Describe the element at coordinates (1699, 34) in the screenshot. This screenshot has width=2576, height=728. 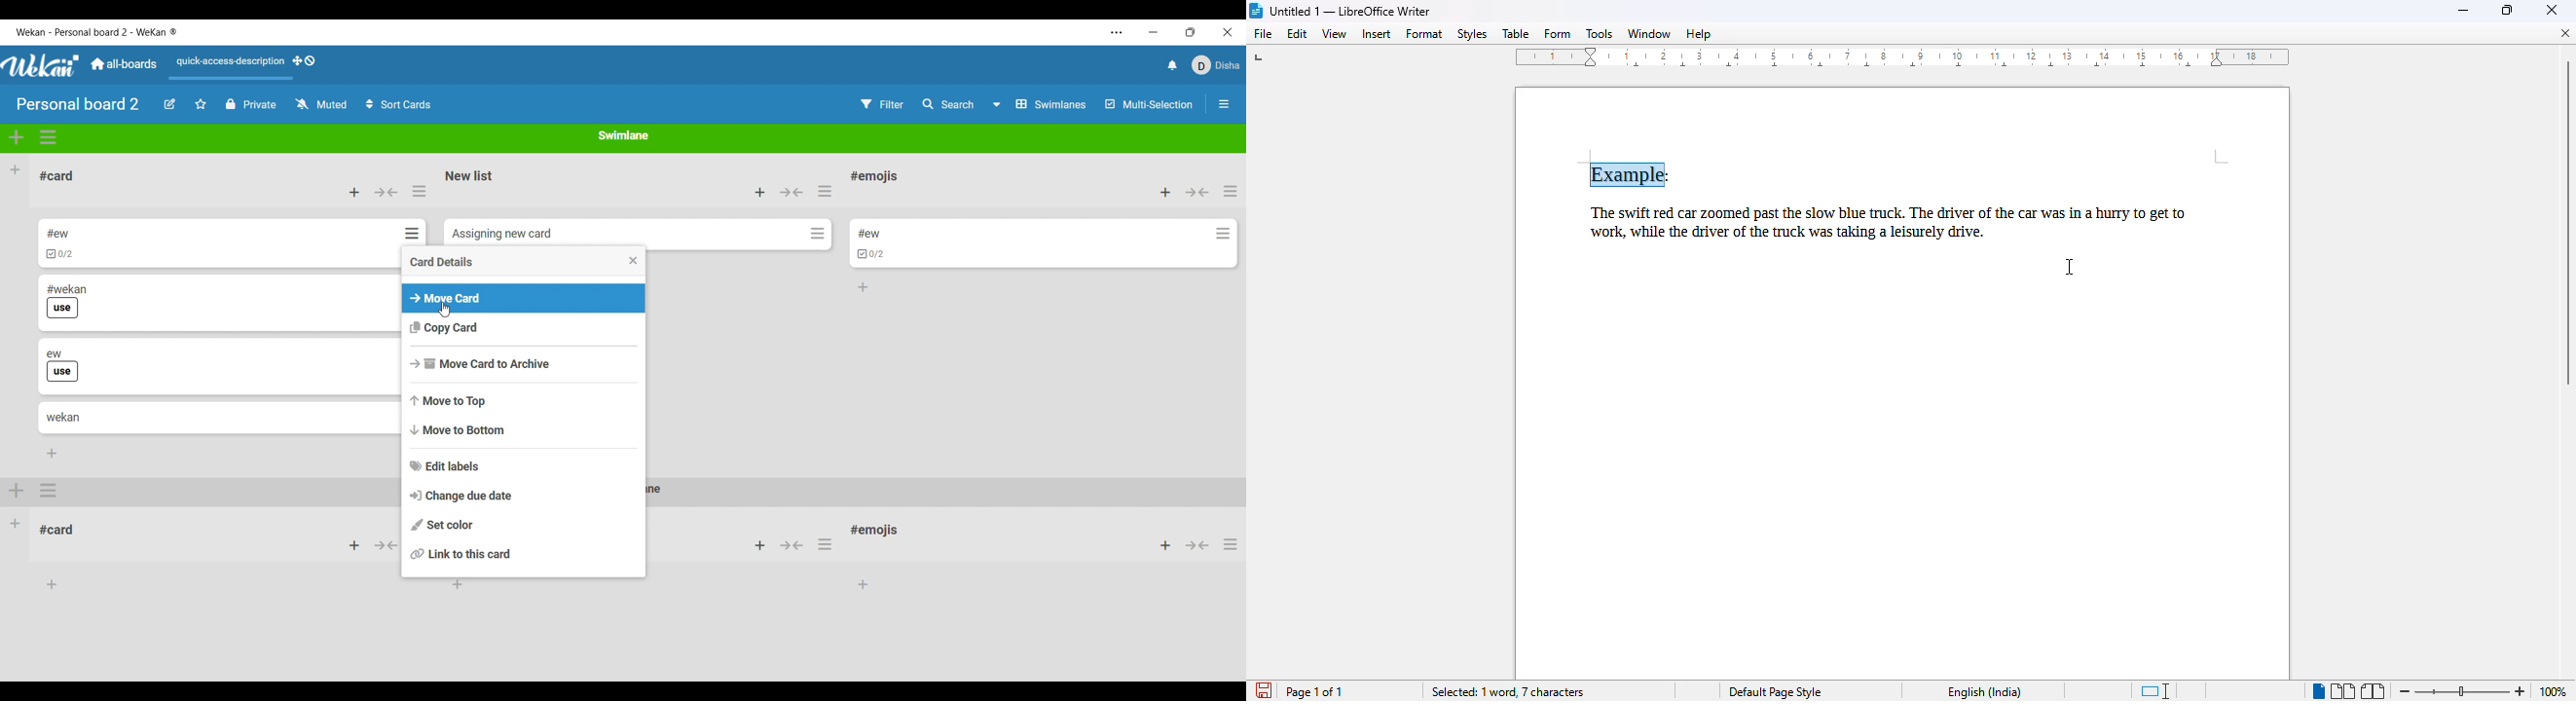
I see `help` at that location.